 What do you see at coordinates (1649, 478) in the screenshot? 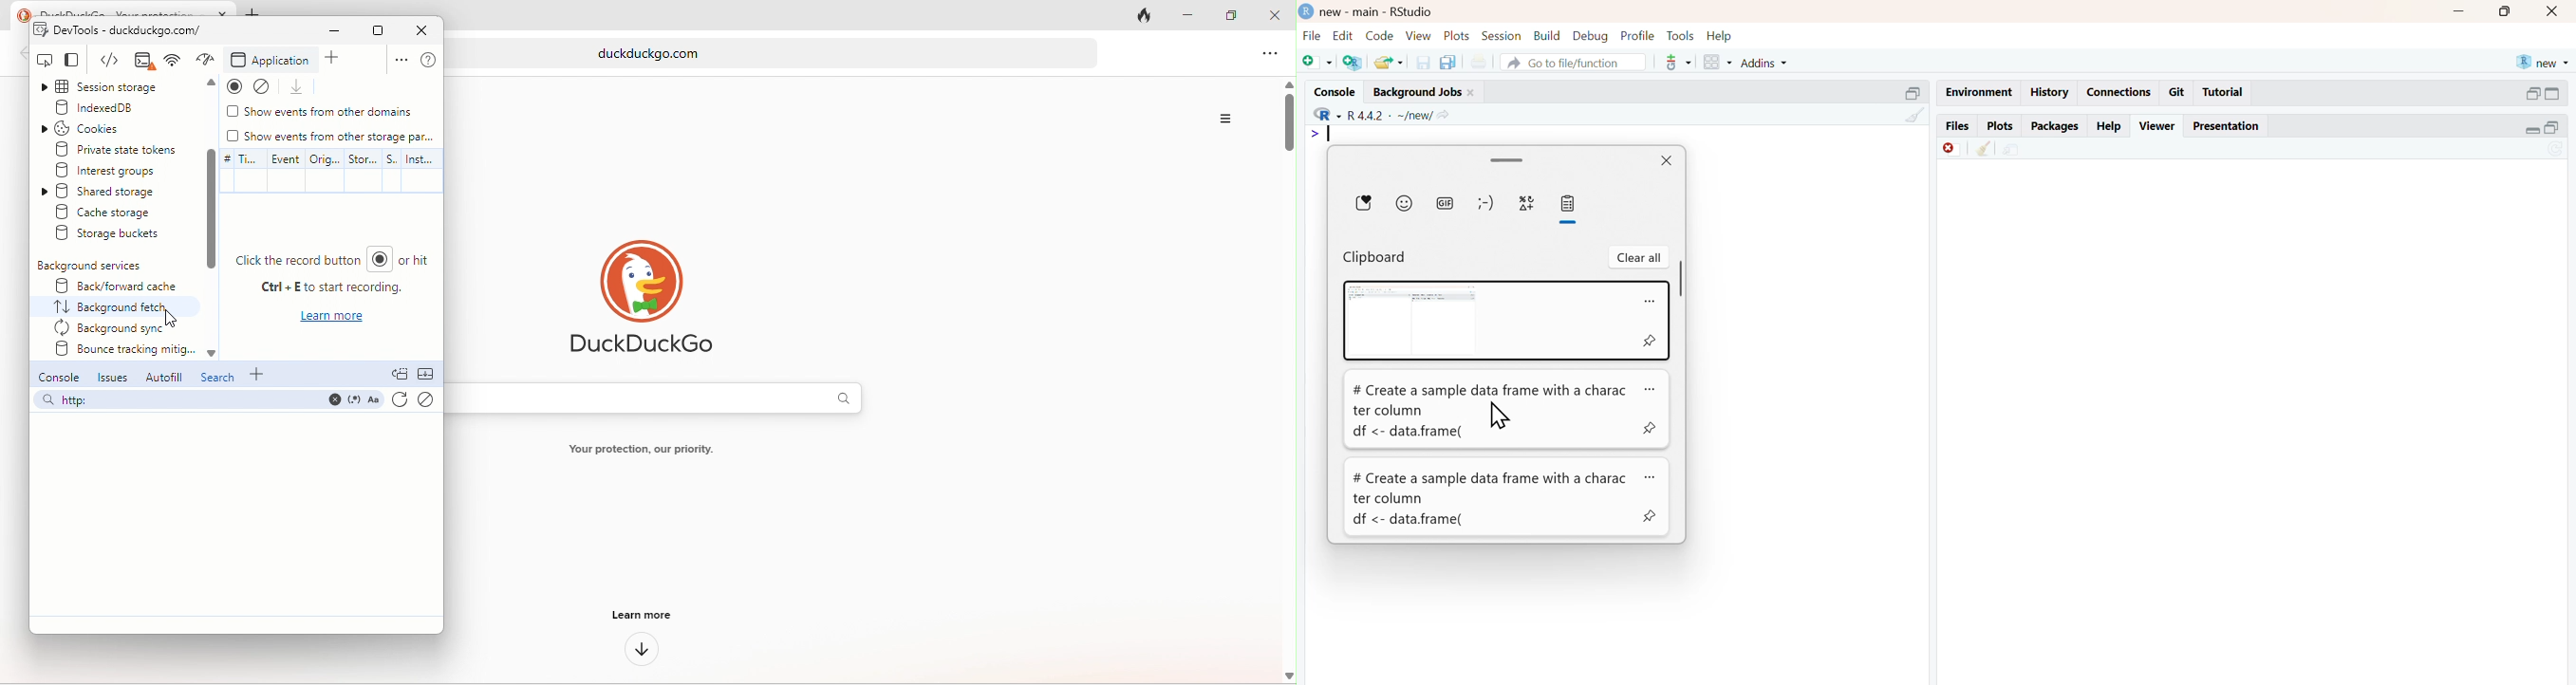
I see `more` at bounding box center [1649, 478].